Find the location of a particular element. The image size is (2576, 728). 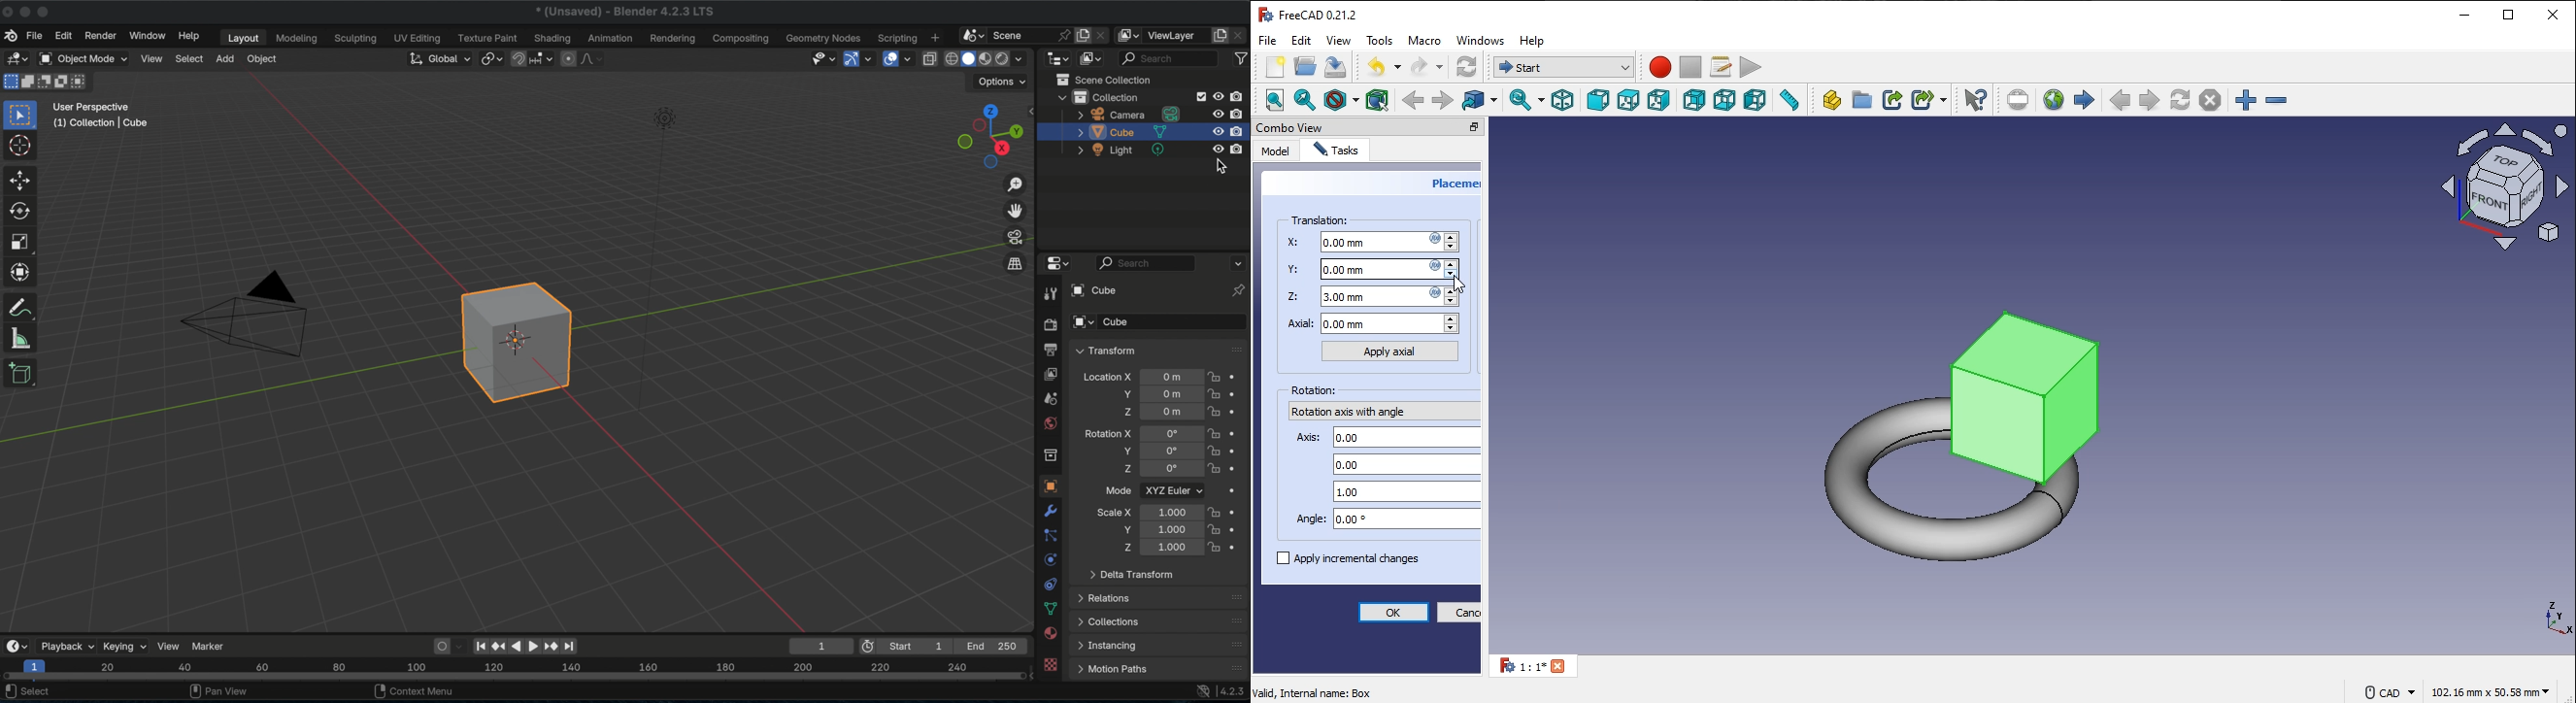

go to linked object is located at coordinates (1480, 100).